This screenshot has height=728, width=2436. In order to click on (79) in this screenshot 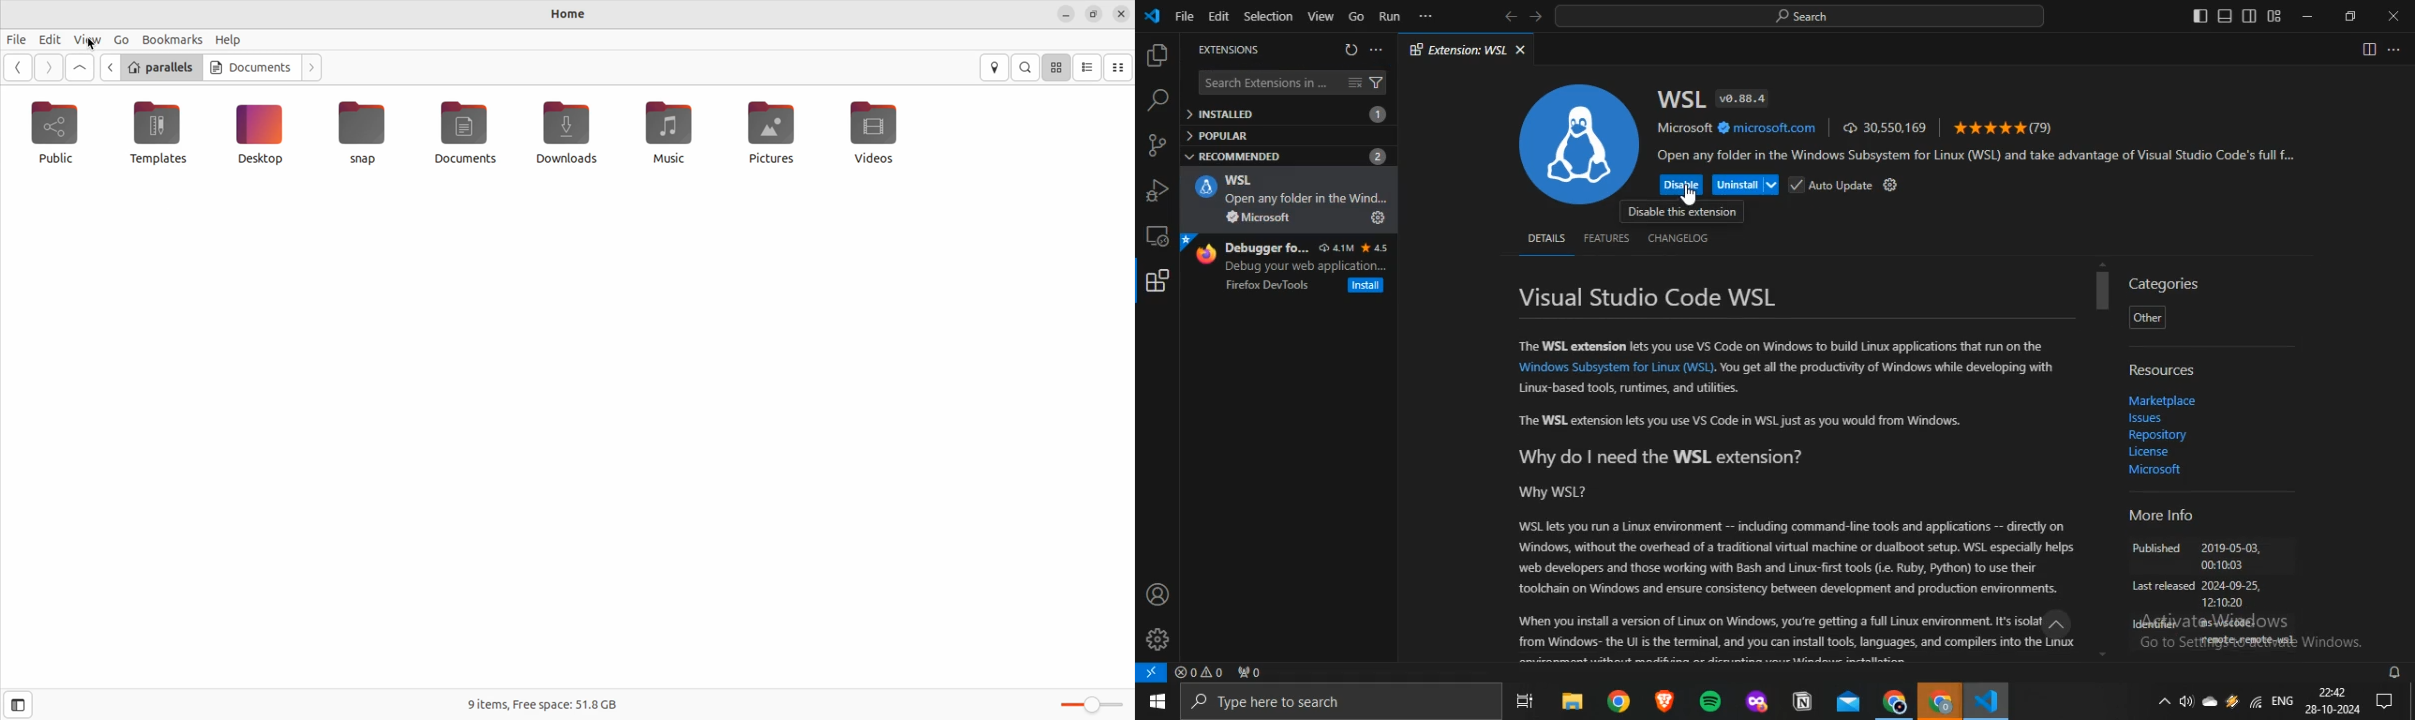, I will do `click(2004, 127)`.